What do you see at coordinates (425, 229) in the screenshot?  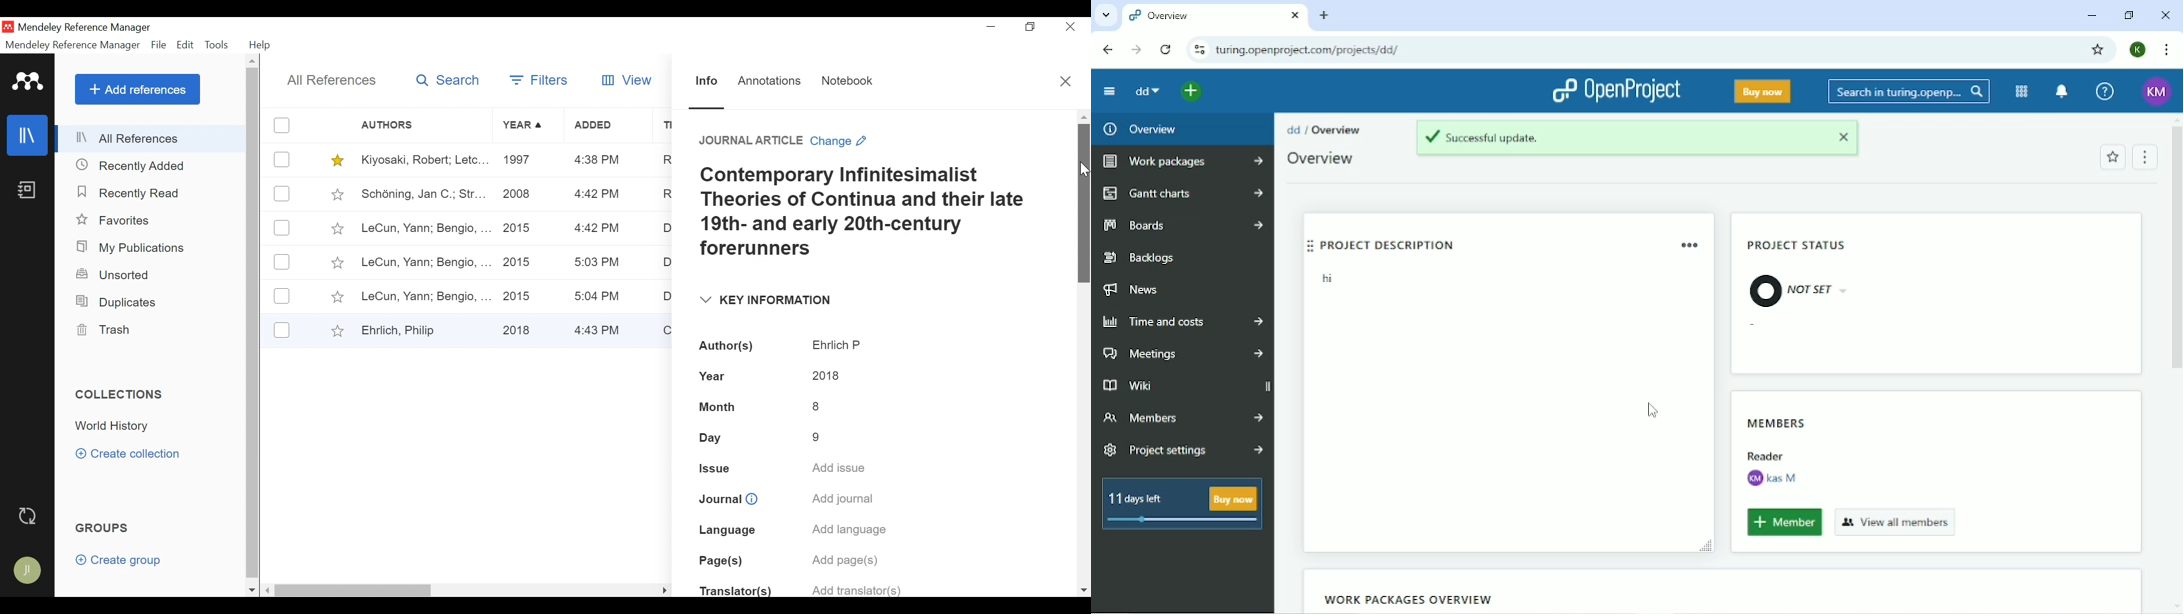 I see `LeCun, Yann; Bengio, ...` at bounding box center [425, 229].